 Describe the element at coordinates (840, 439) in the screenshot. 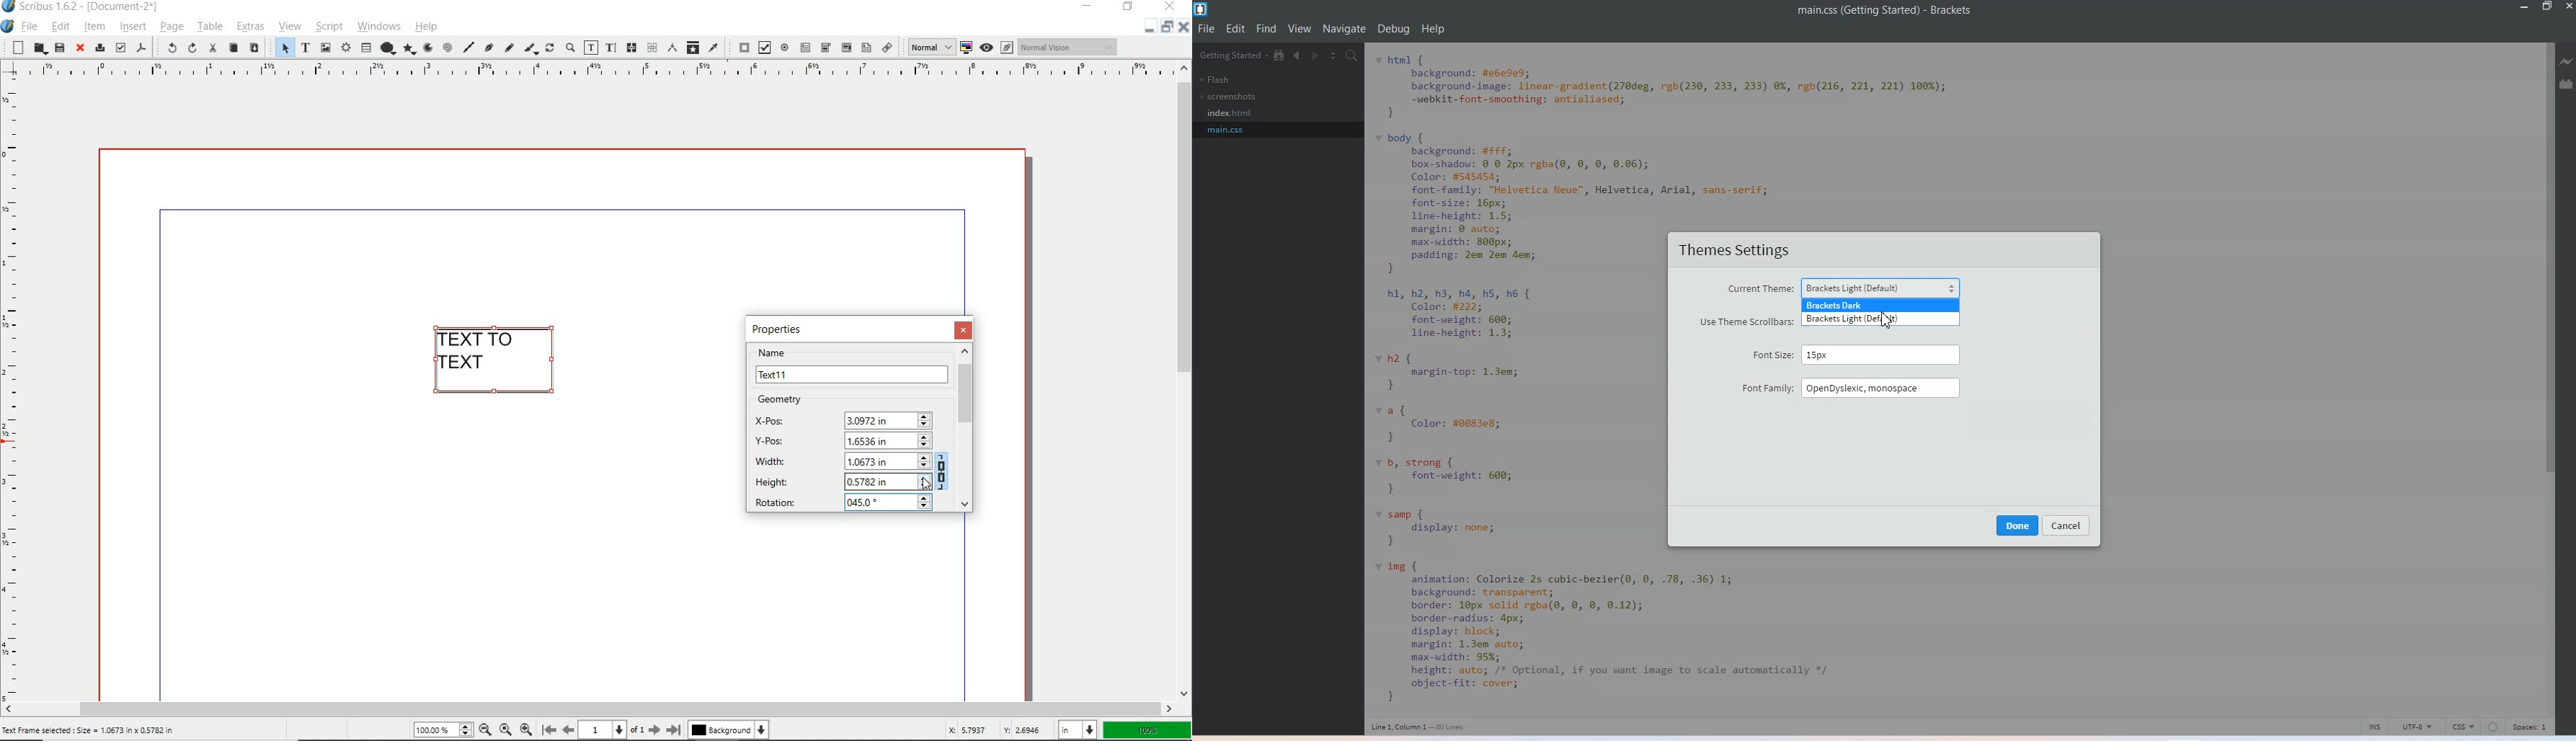

I see `Y-POS` at that location.